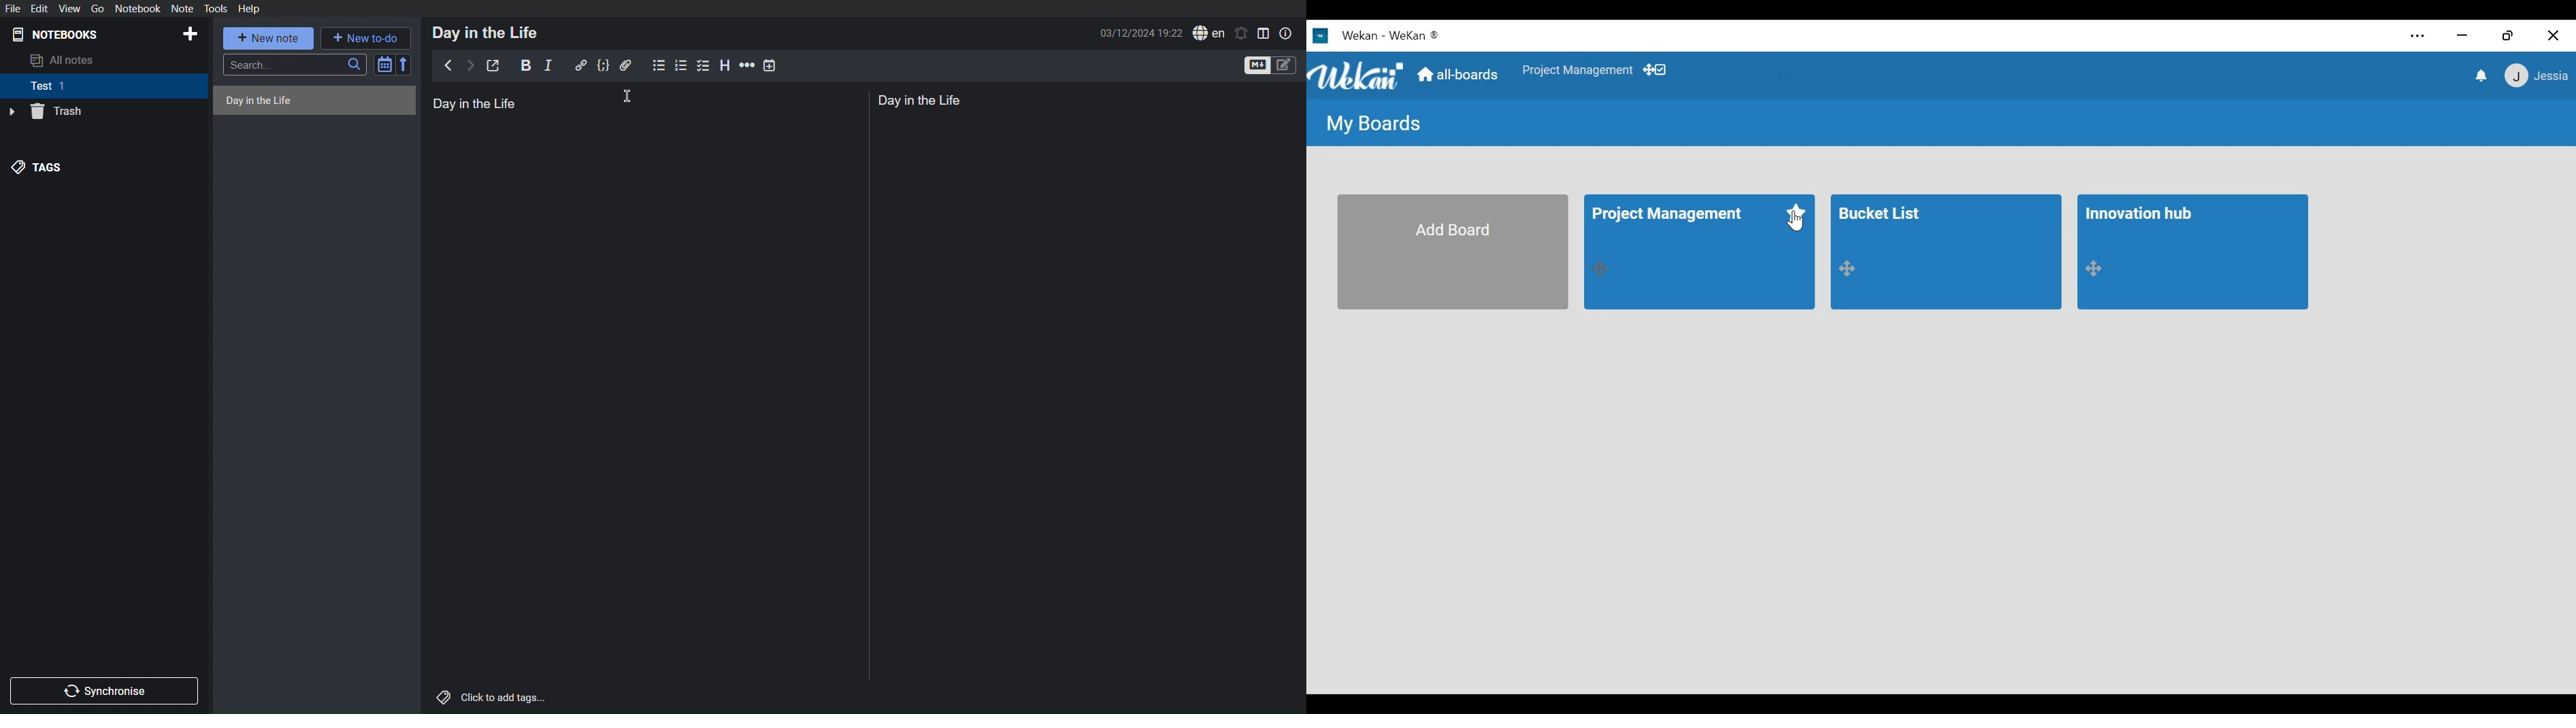 This screenshot has height=728, width=2576. Describe the element at coordinates (1264, 34) in the screenshot. I see `Toggle Editor View` at that location.